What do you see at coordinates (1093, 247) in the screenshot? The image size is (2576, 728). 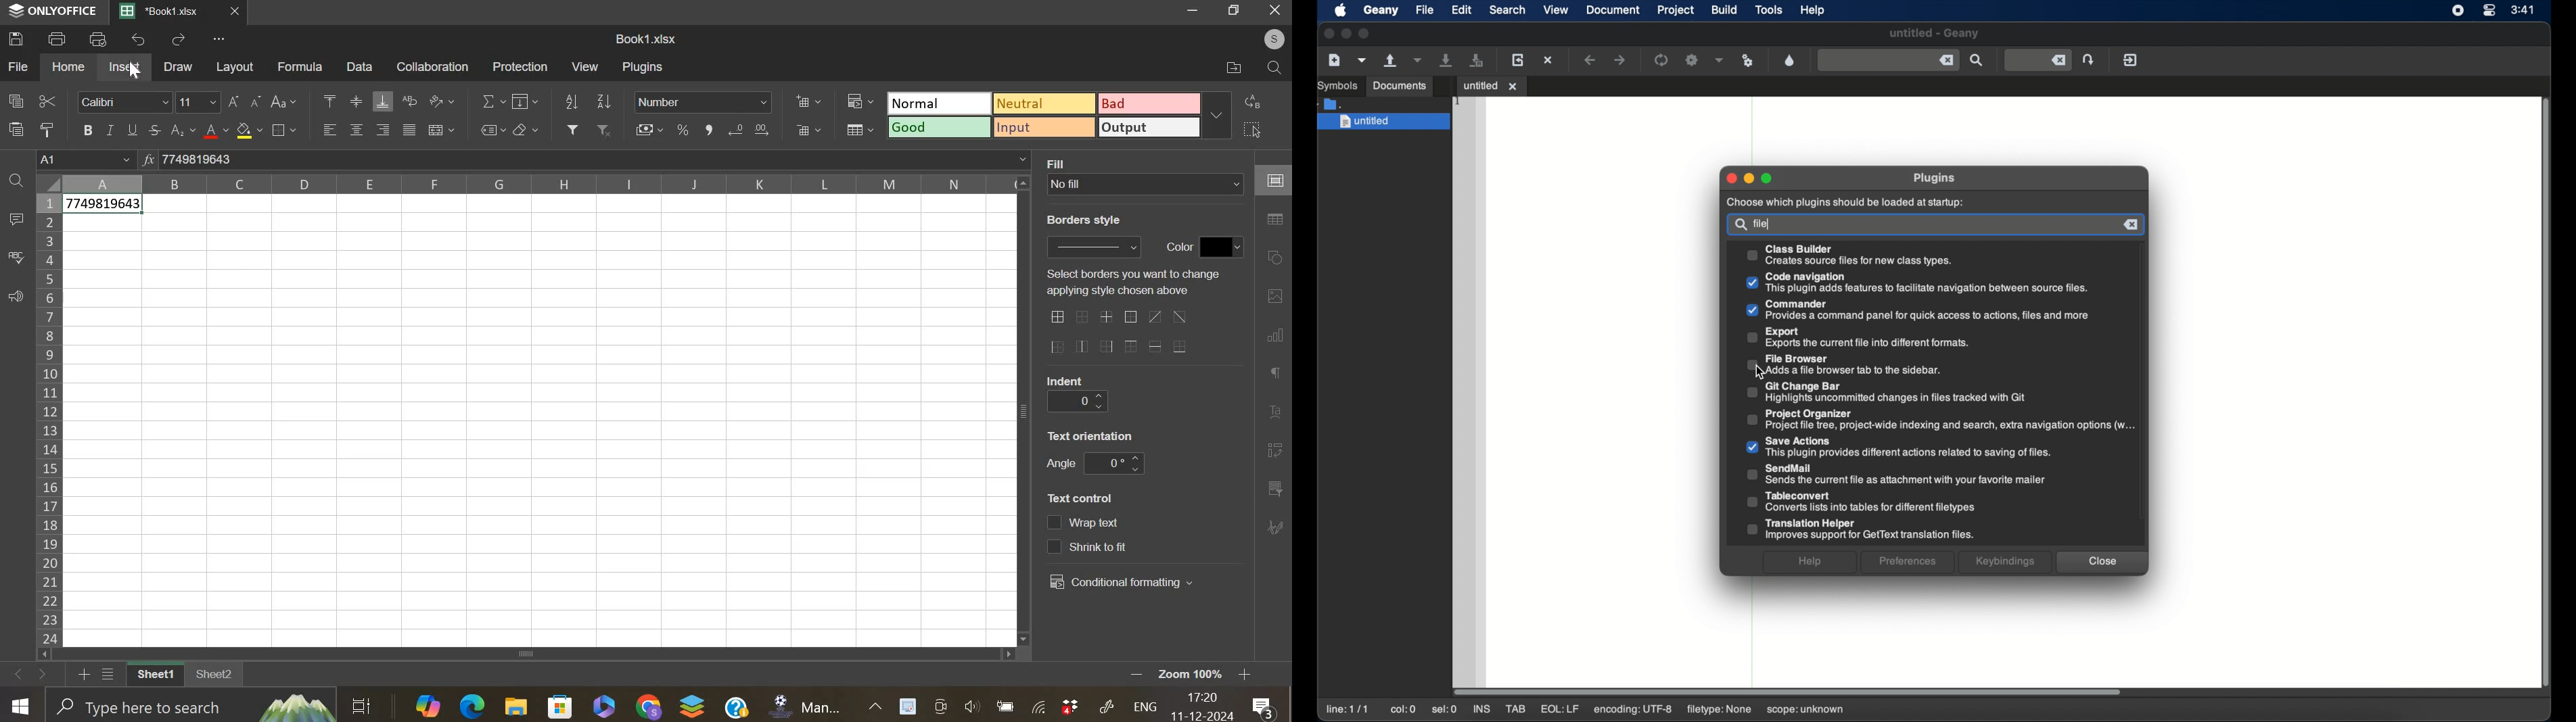 I see `border style` at bounding box center [1093, 247].